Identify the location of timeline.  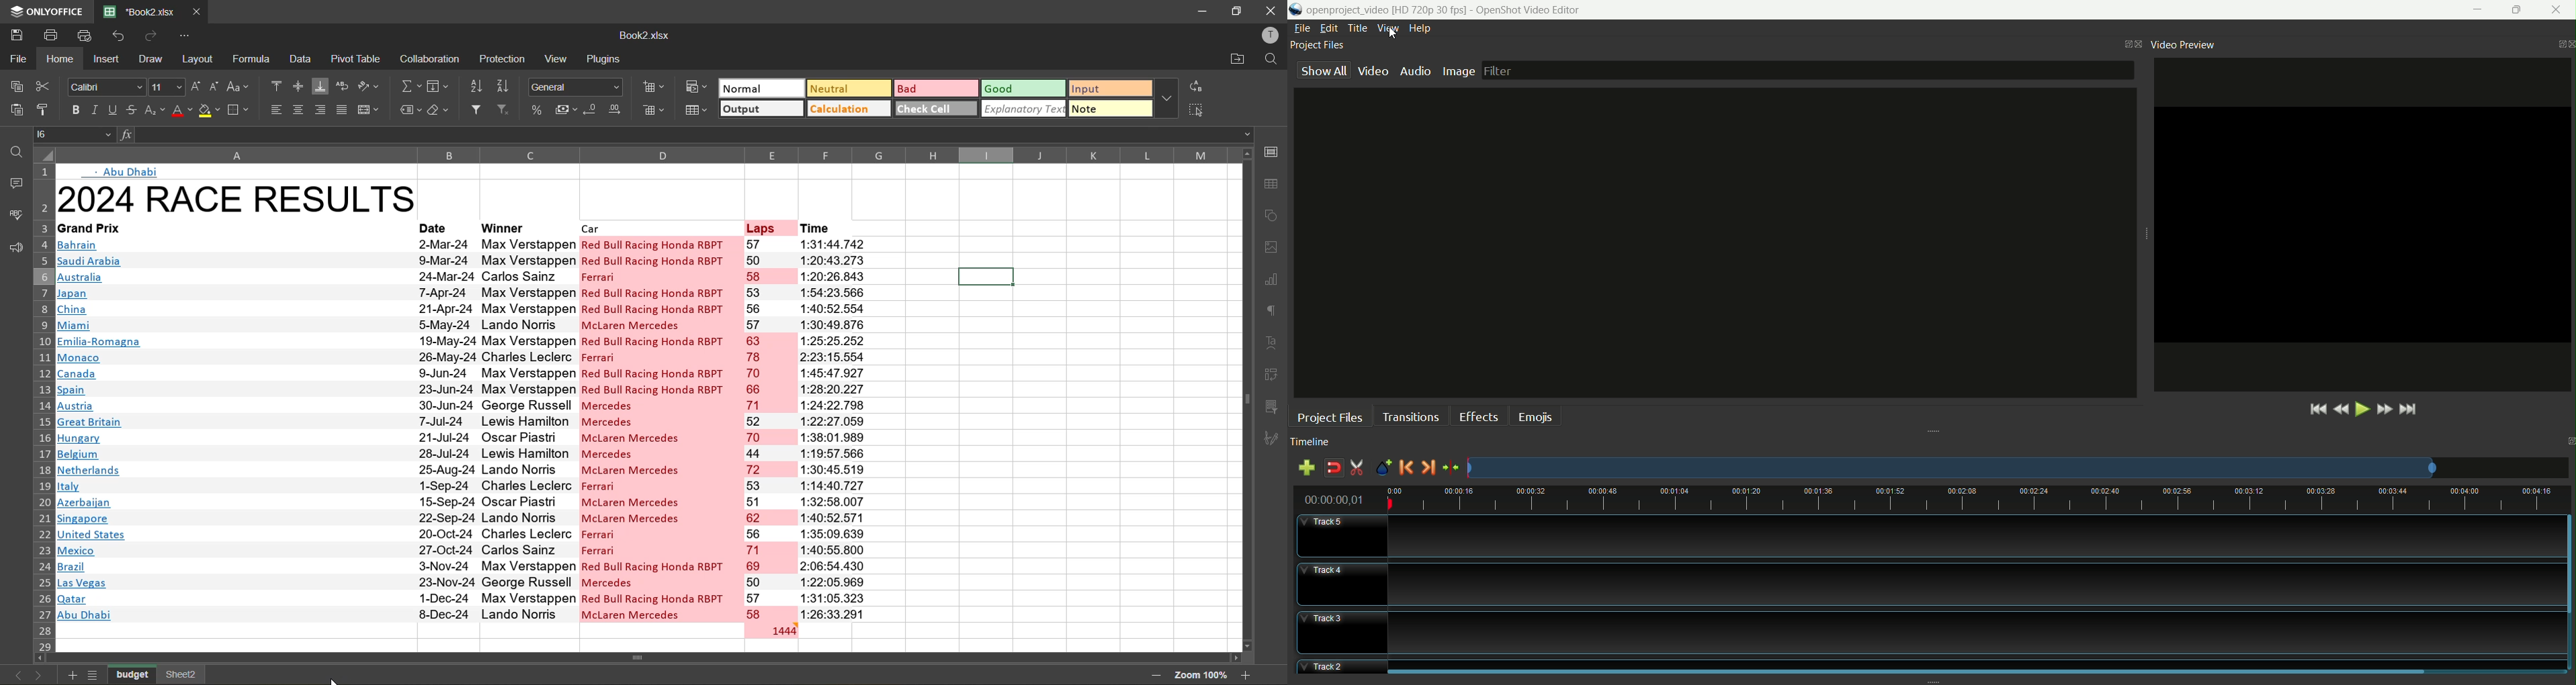
(1977, 500).